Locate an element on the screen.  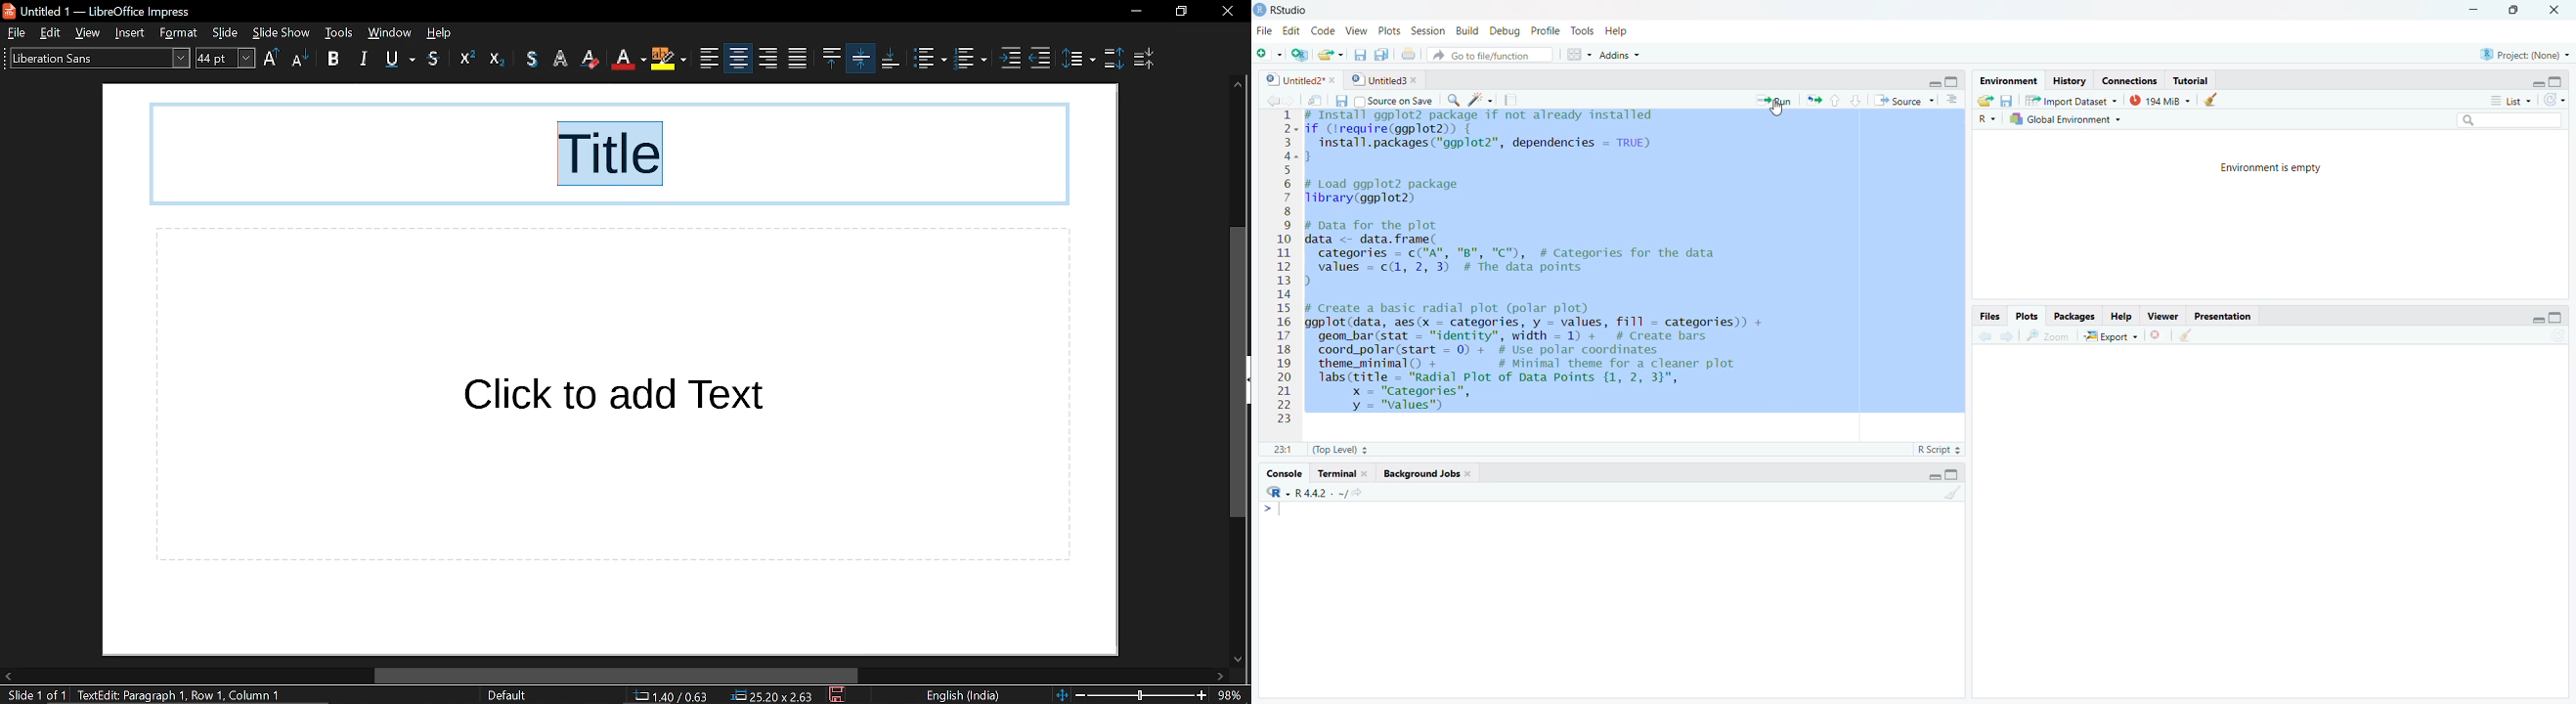
center is located at coordinates (710, 59).